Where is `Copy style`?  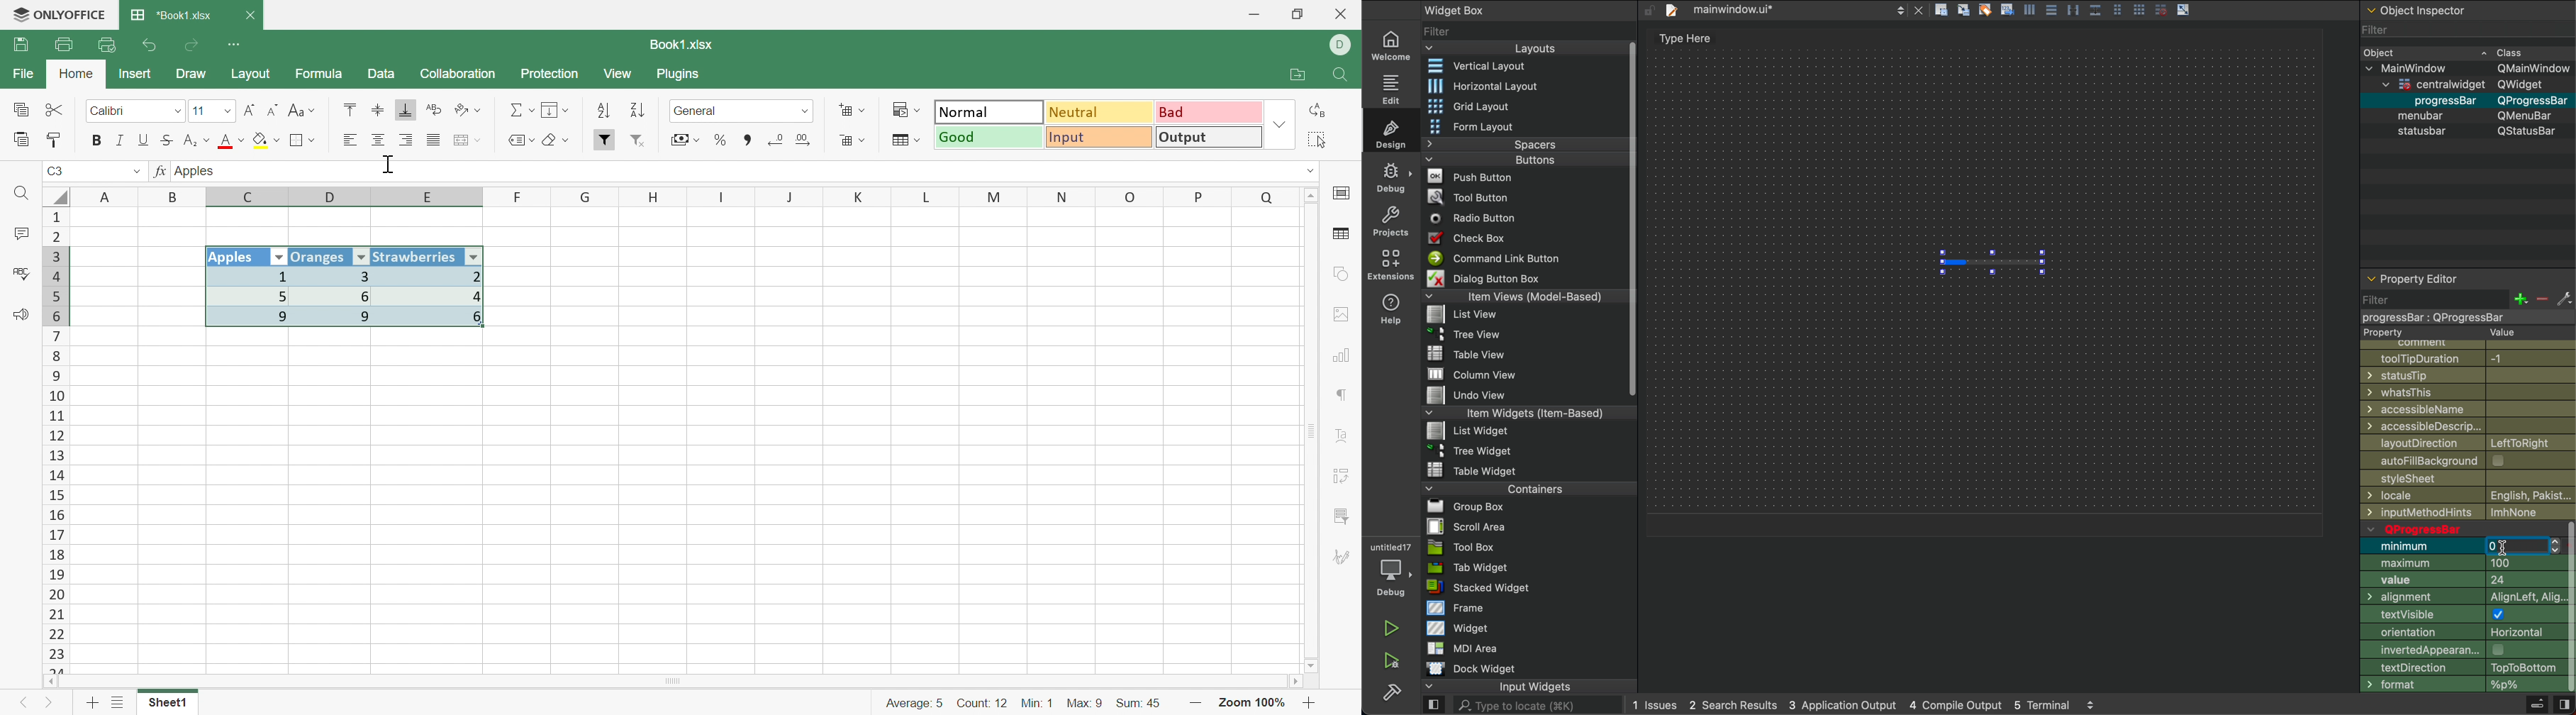
Copy style is located at coordinates (56, 138).